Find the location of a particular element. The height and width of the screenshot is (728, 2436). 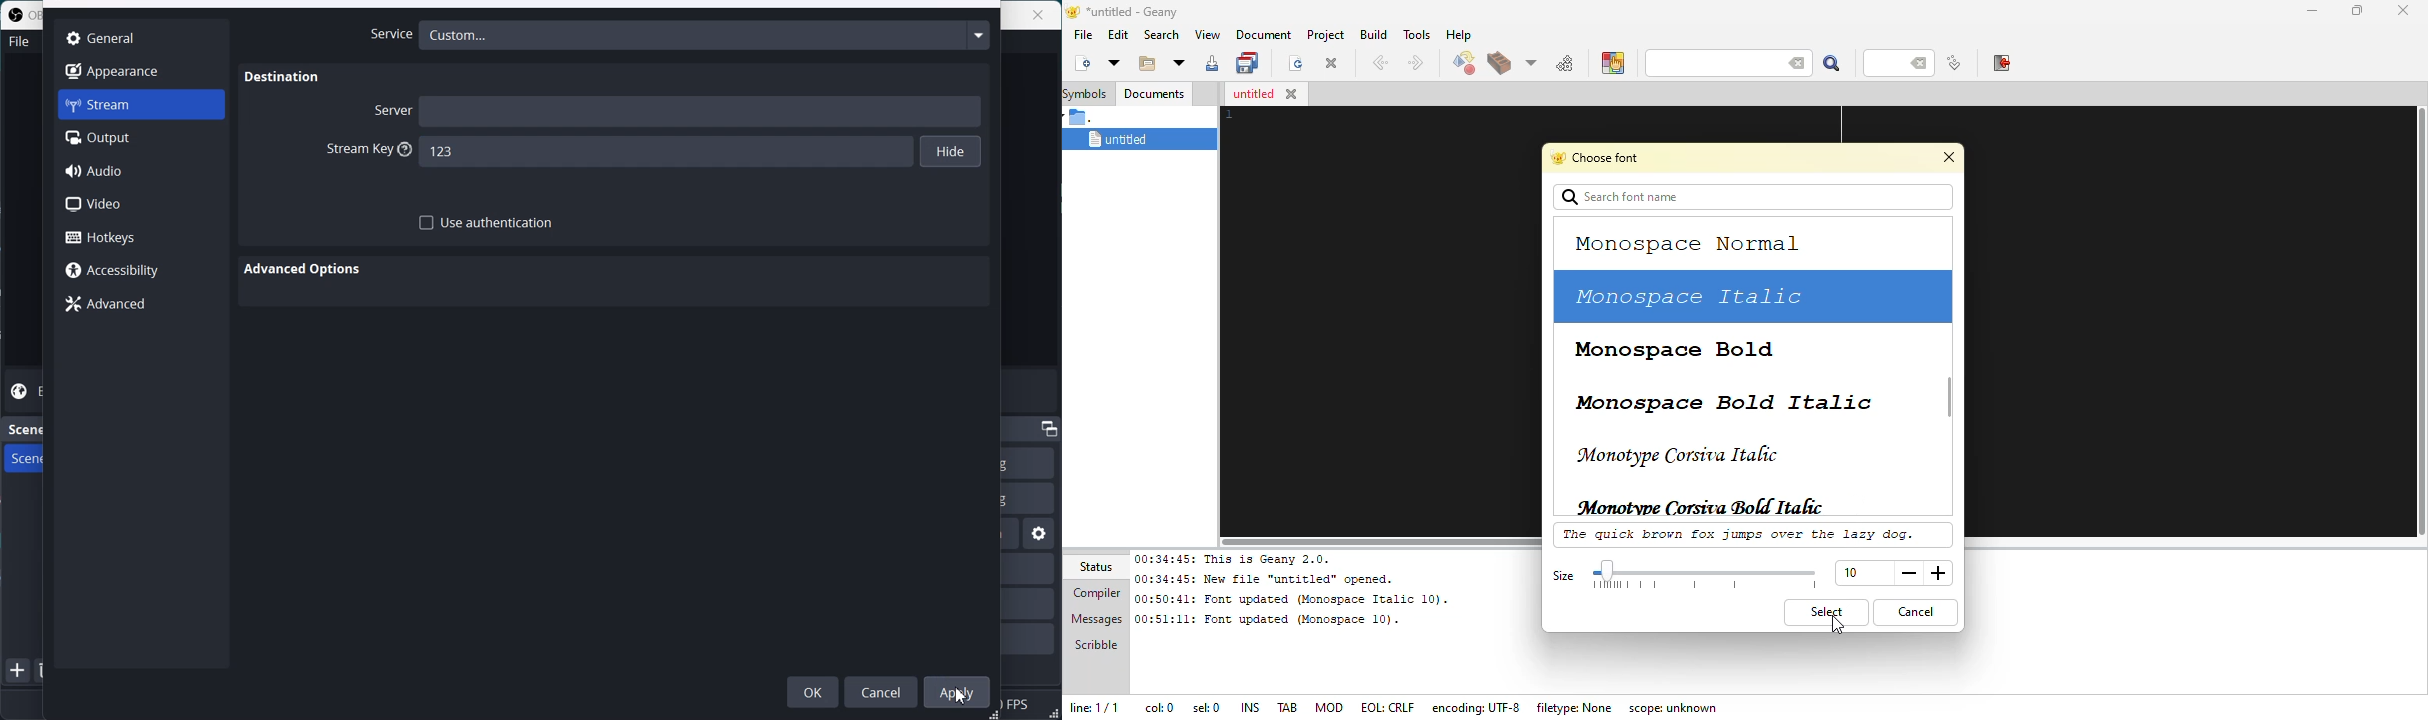

select is located at coordinates (1830, 612).